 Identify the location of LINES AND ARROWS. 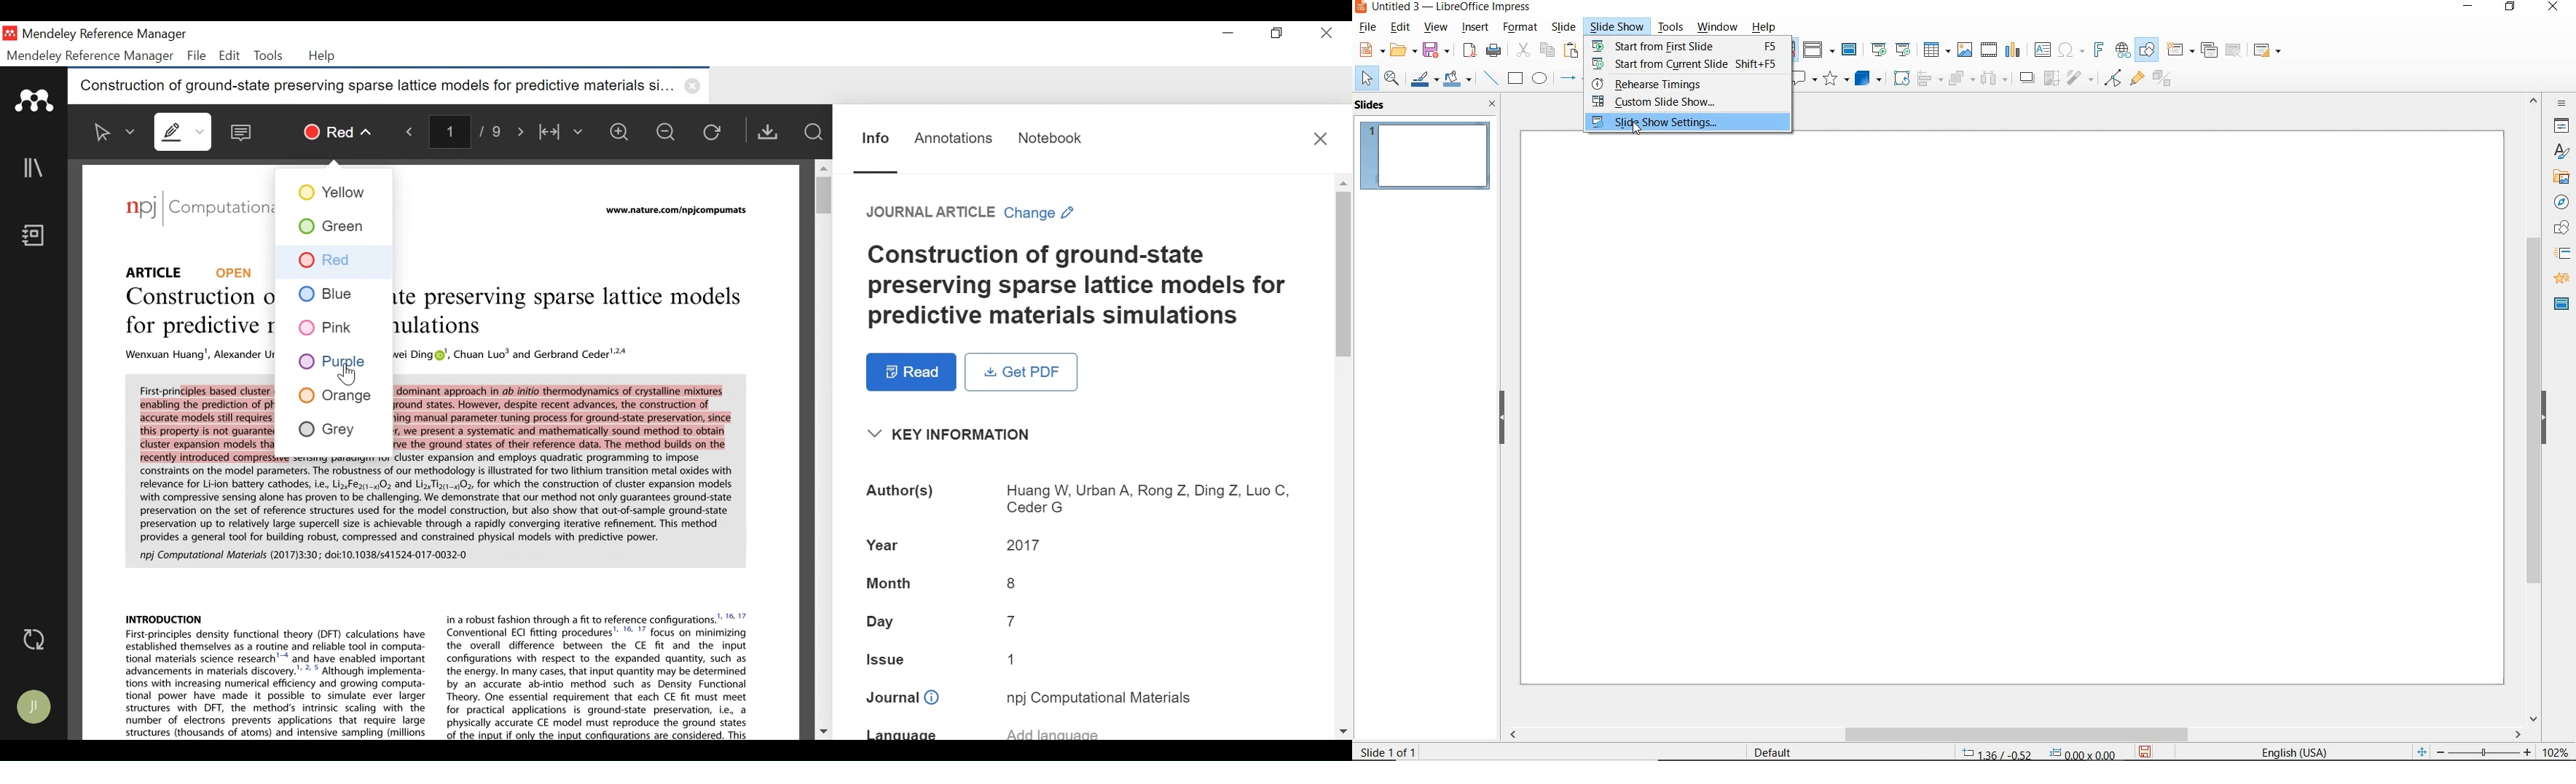
(1567, 79).